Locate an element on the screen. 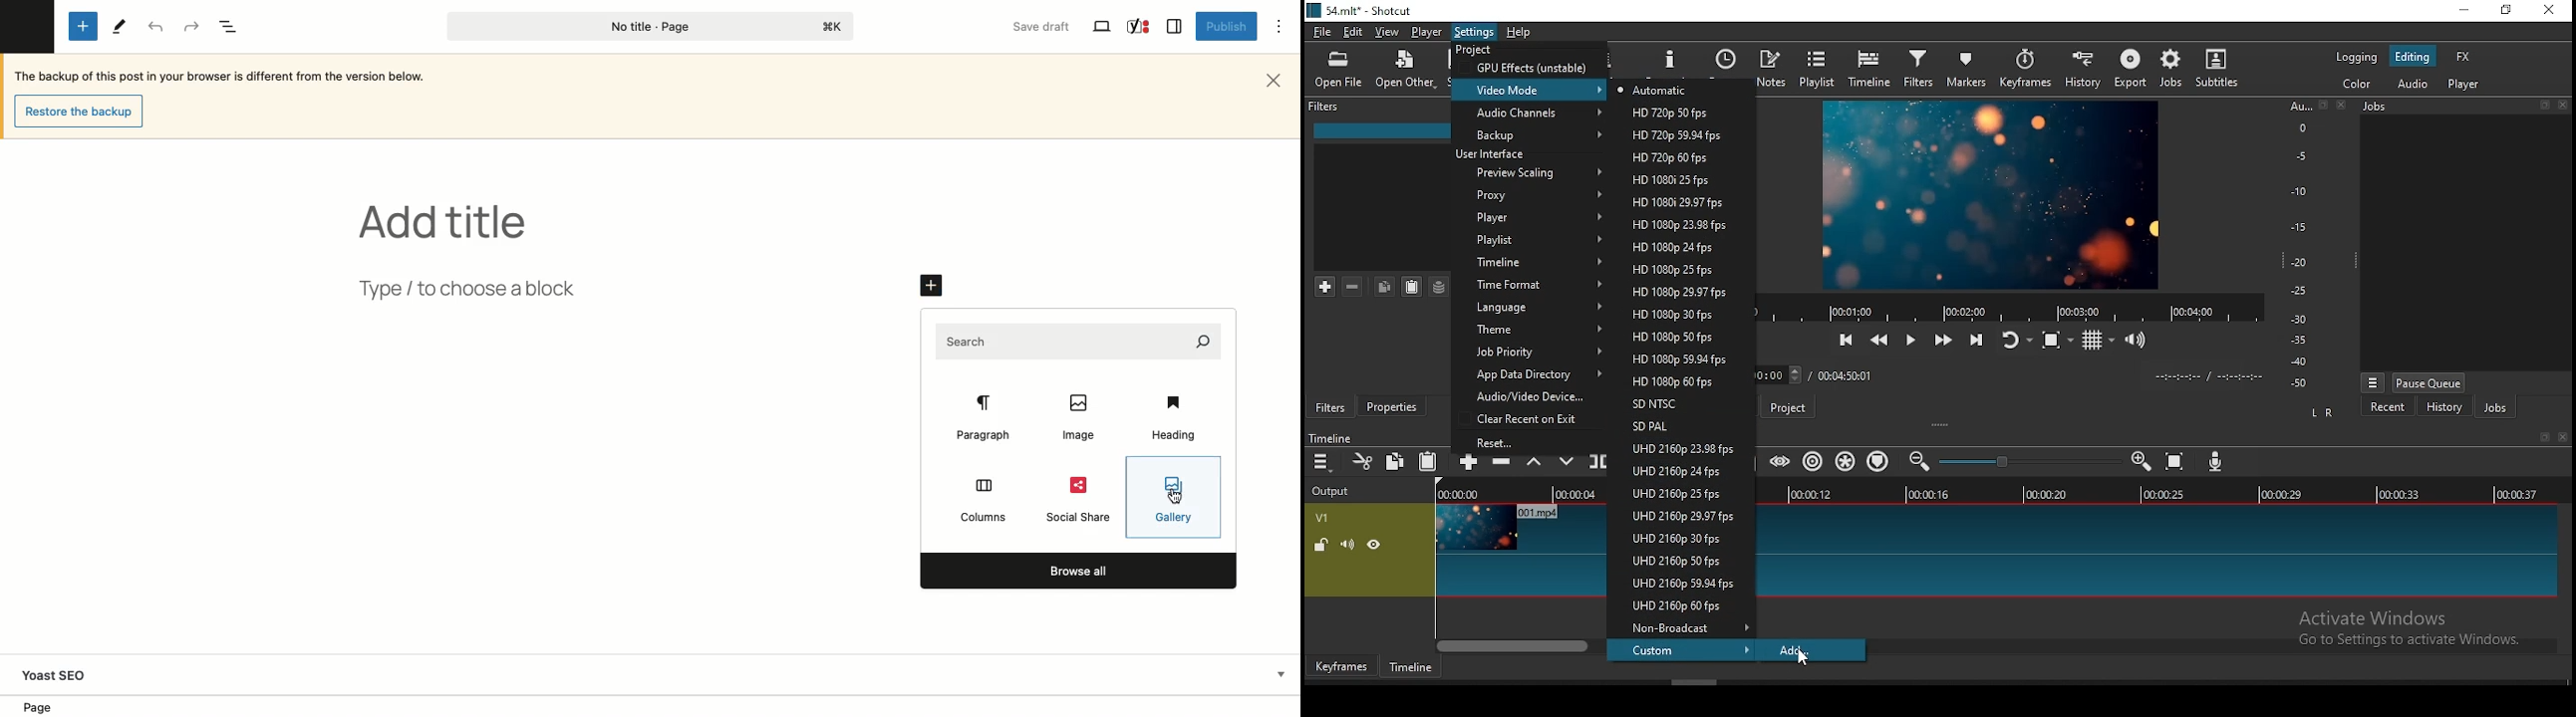  00:00:37 is located at coordinates (2520, 494).